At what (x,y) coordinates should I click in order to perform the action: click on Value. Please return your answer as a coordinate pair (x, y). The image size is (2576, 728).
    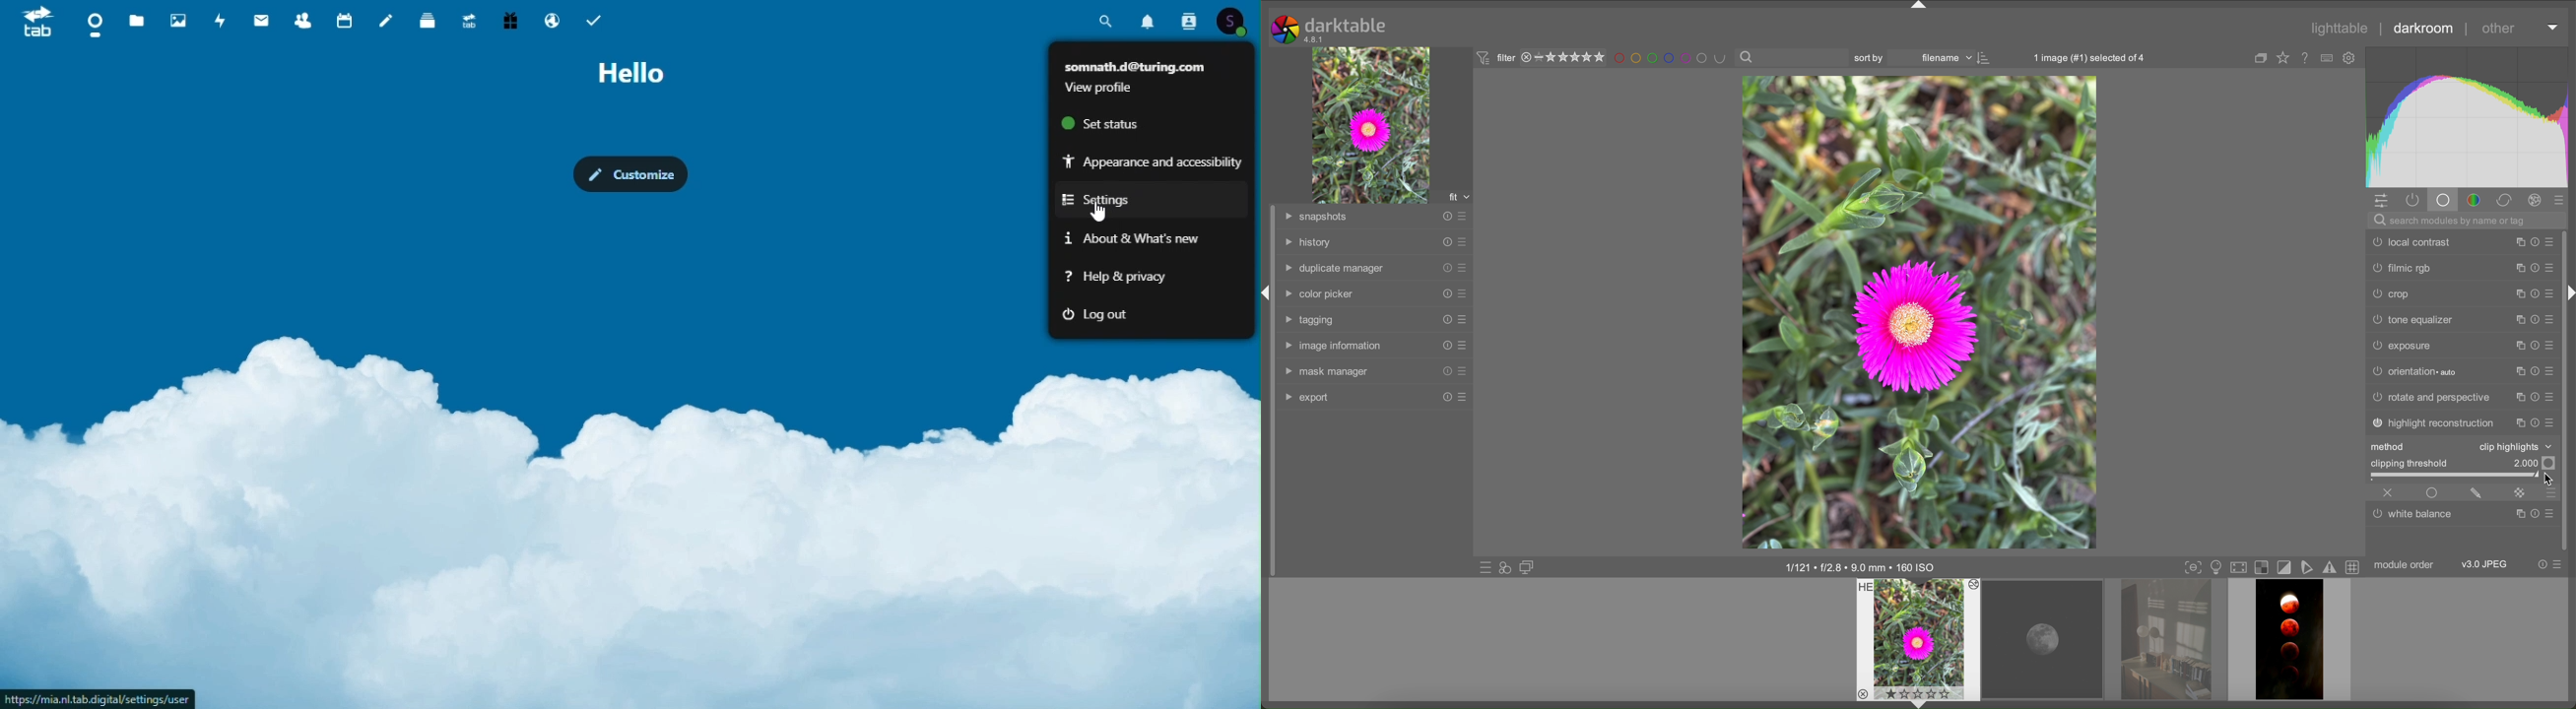
    Looking at the image, I should click on (2534, 462).